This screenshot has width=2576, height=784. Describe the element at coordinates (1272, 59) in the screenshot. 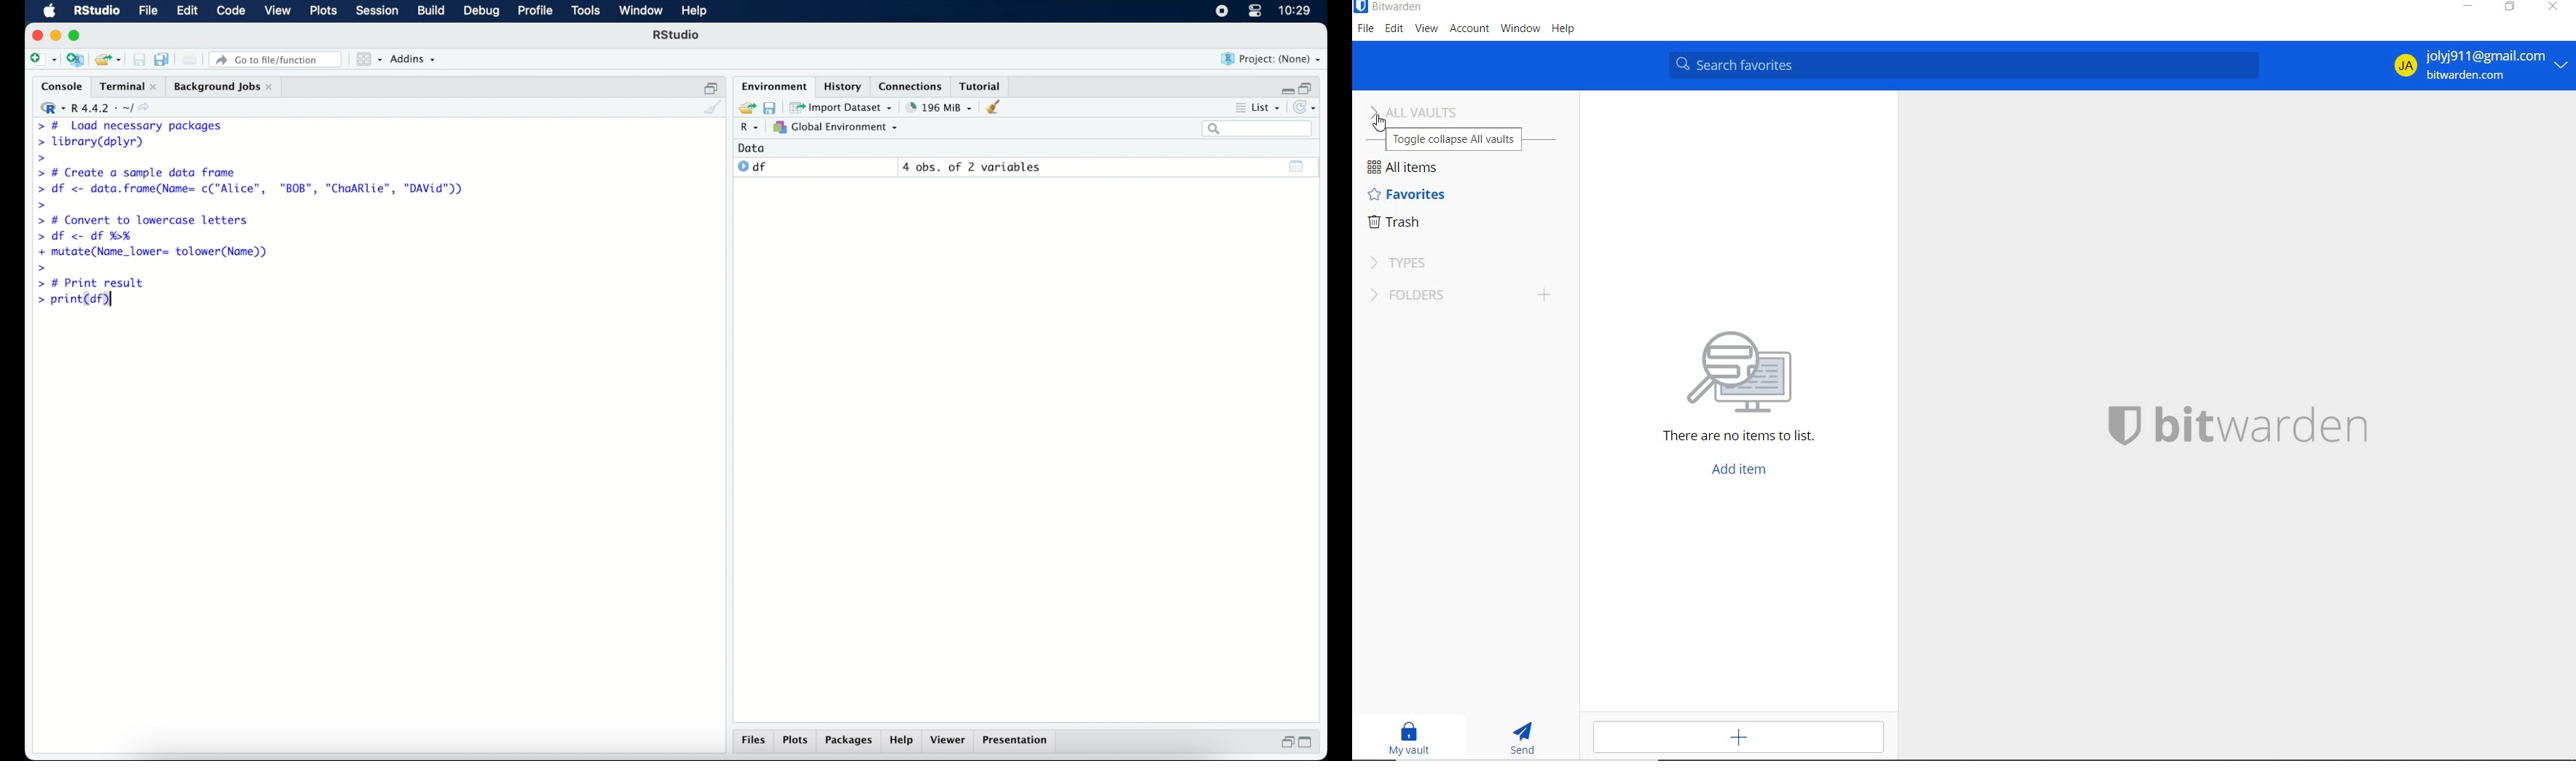

I see `project (none)` at that location.